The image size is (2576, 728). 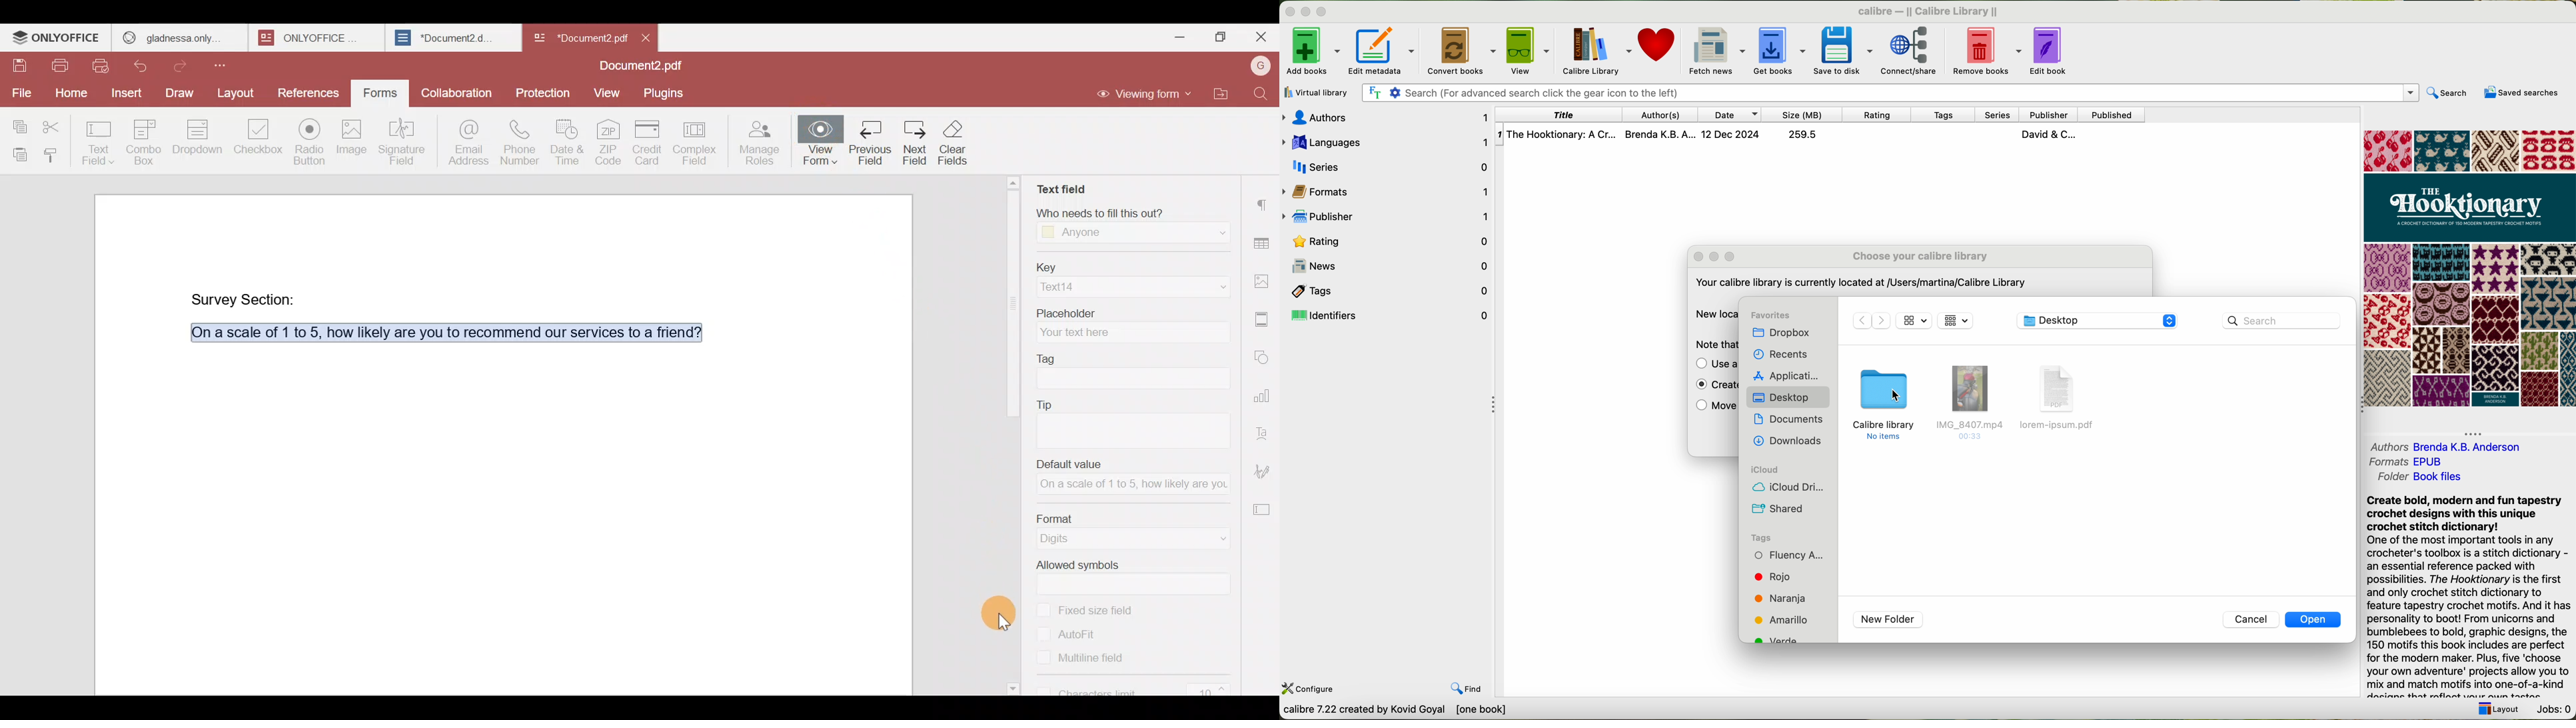 I want to click on edit metadata, so click(x=1382, y=51).